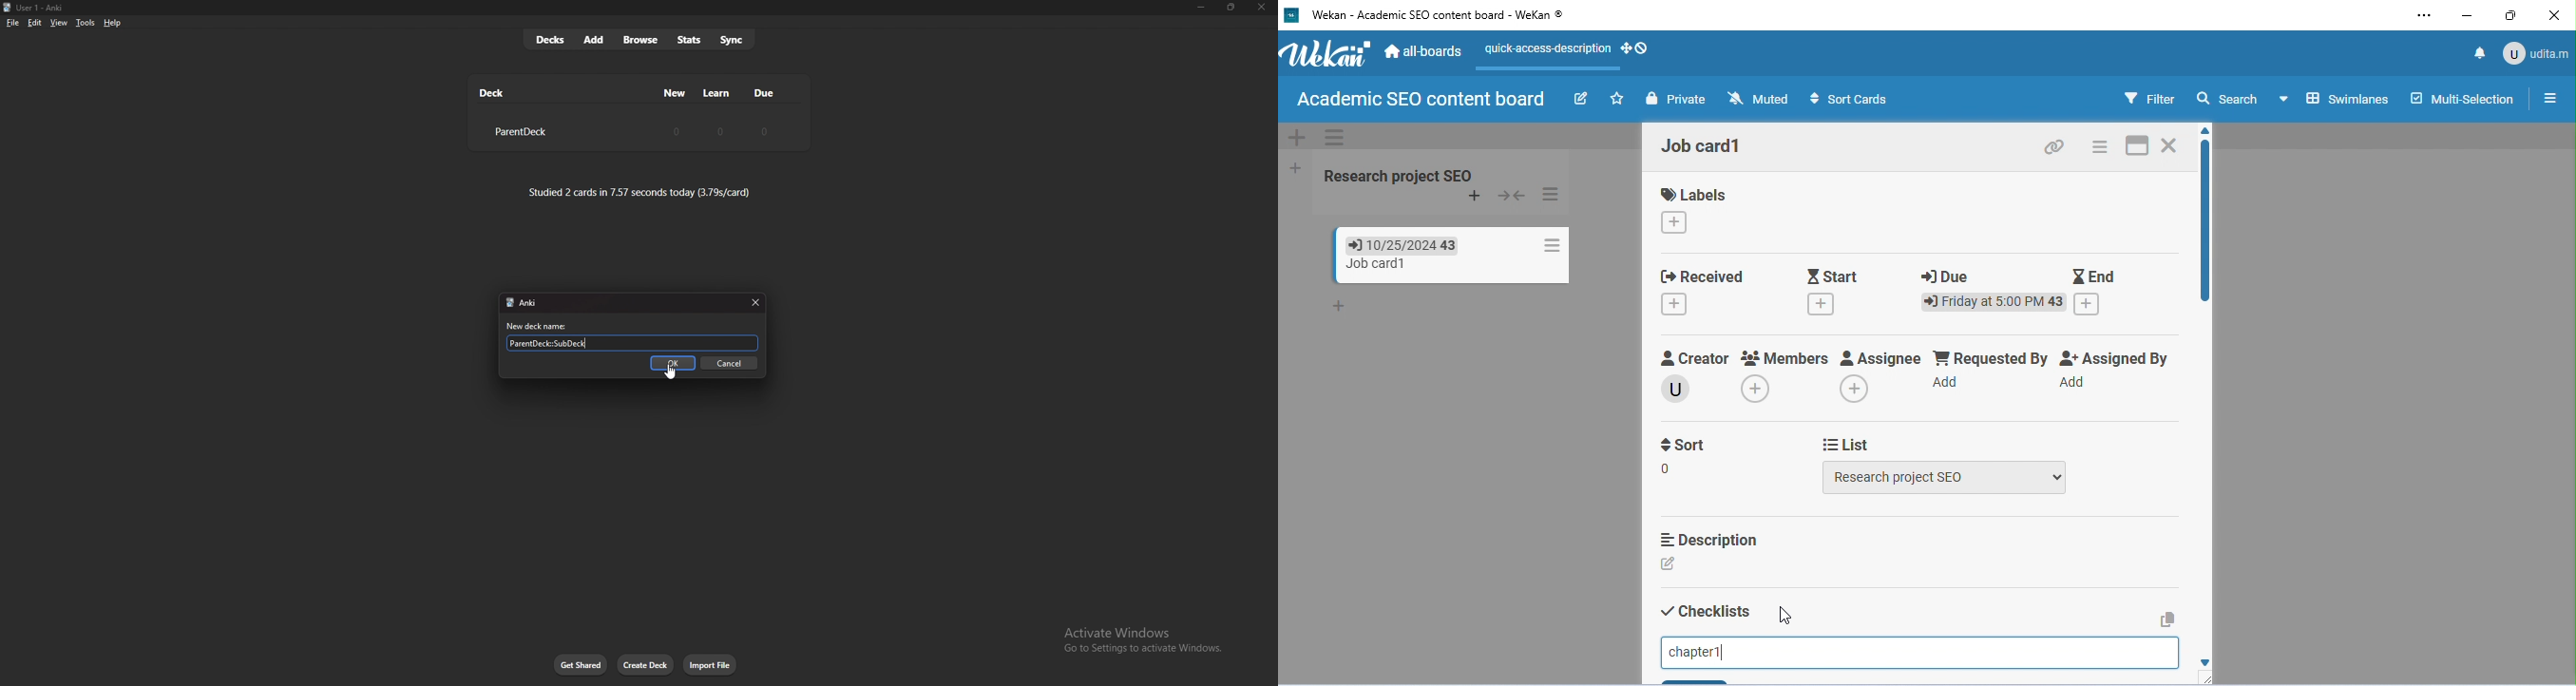 This screenshot has height=700, width=2576. What do you see at coordinates (1946, 477) in the screenshot?
I see `select list` at bounding box center [1946, 477].